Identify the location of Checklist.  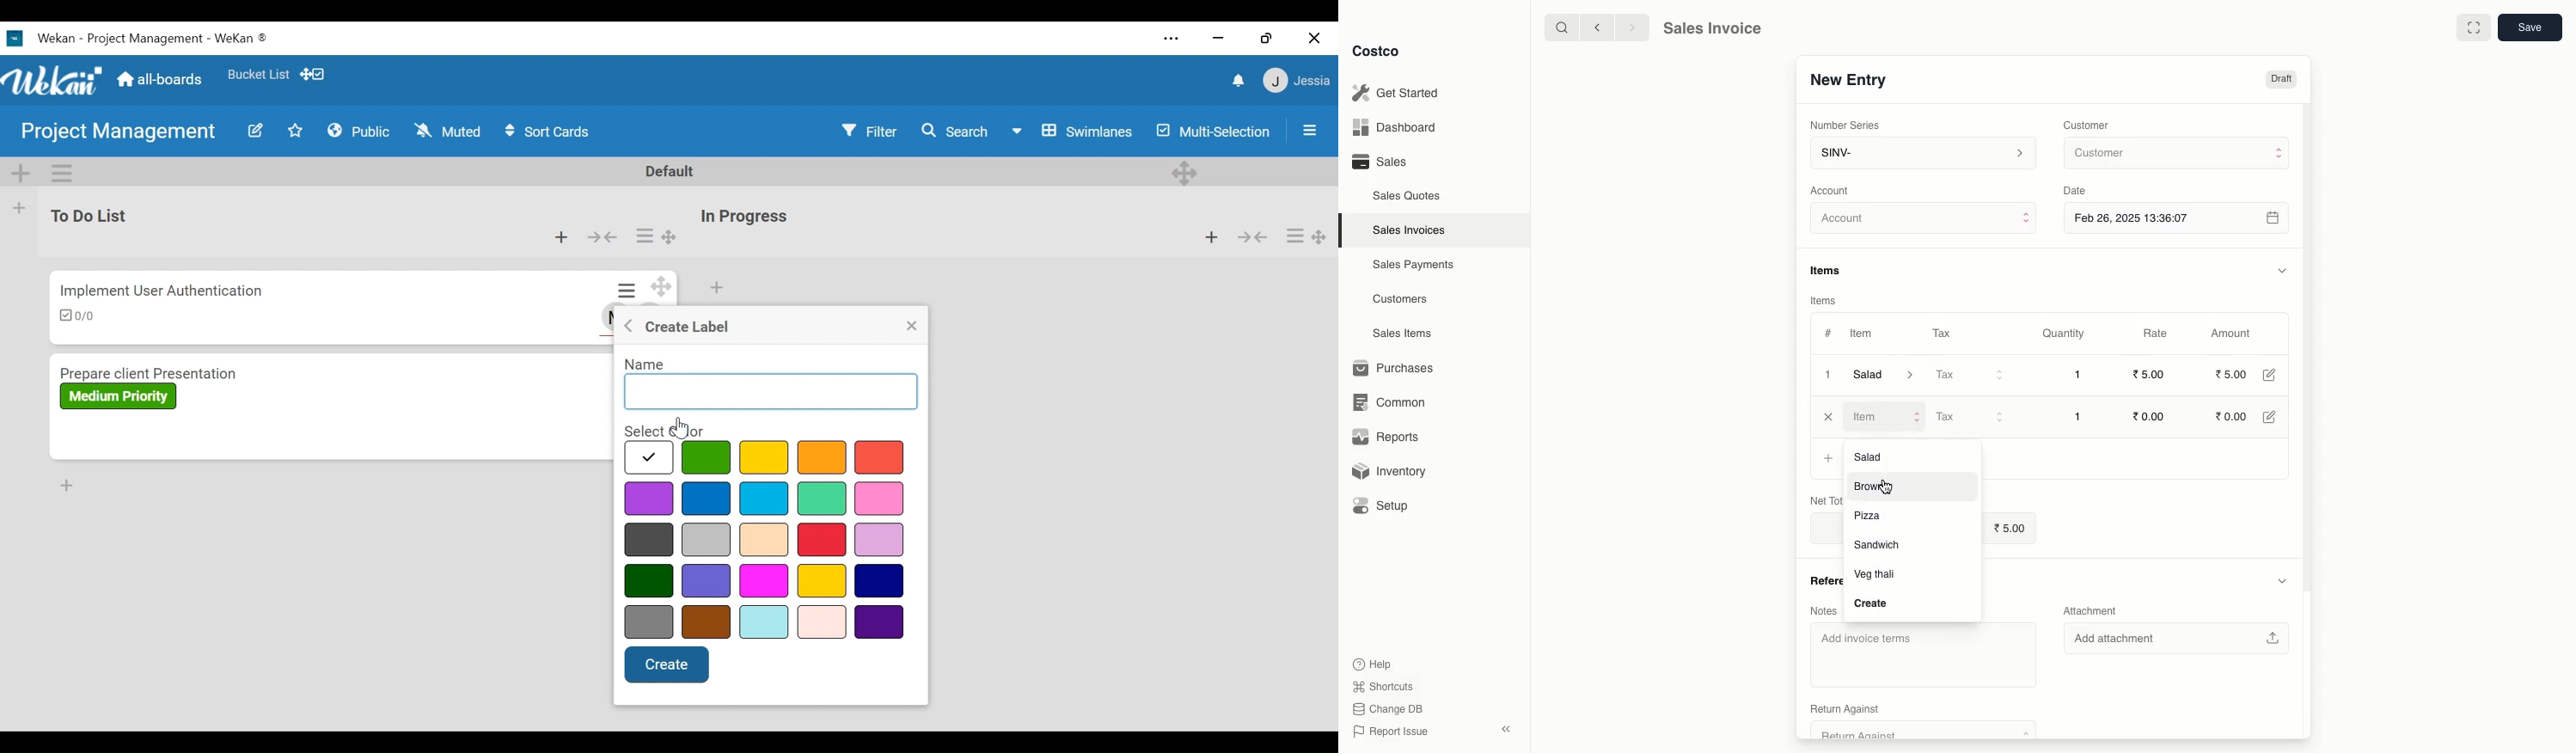
(82, 317).